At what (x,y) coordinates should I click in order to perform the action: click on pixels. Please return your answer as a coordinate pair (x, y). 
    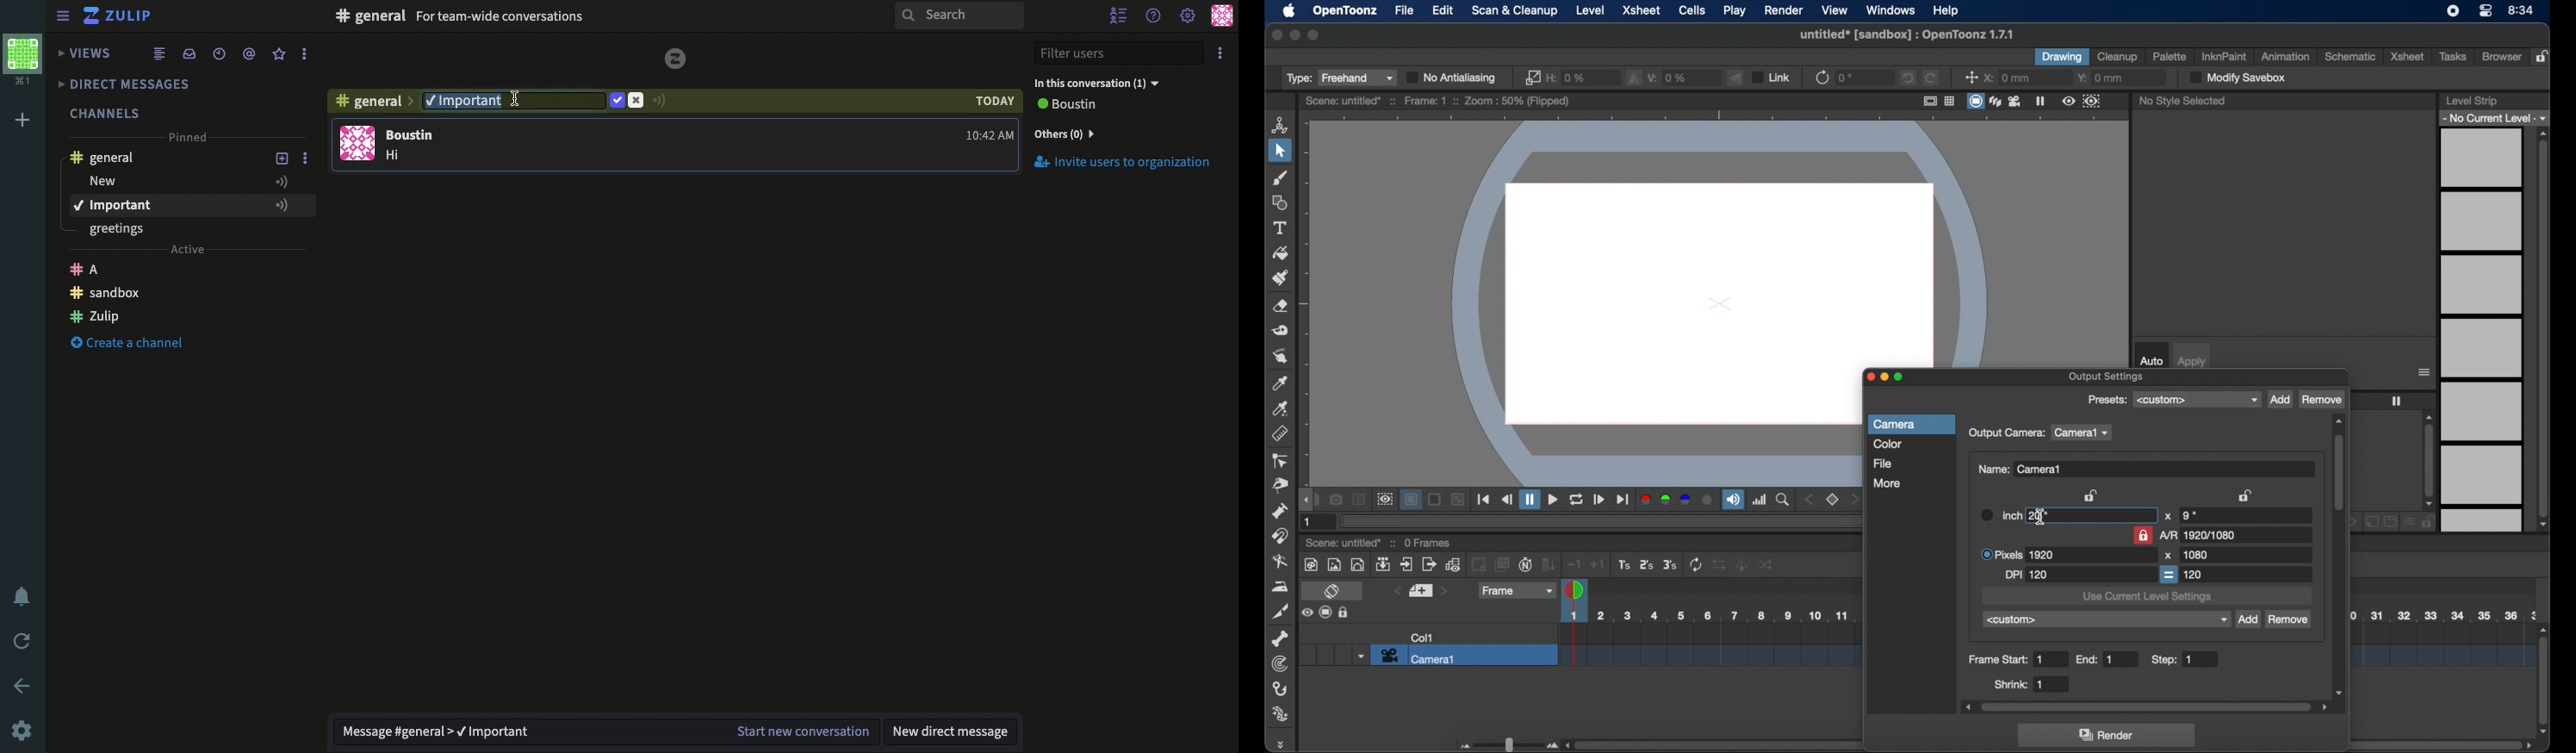
    Looking at the image, I should click on (2019, 554).